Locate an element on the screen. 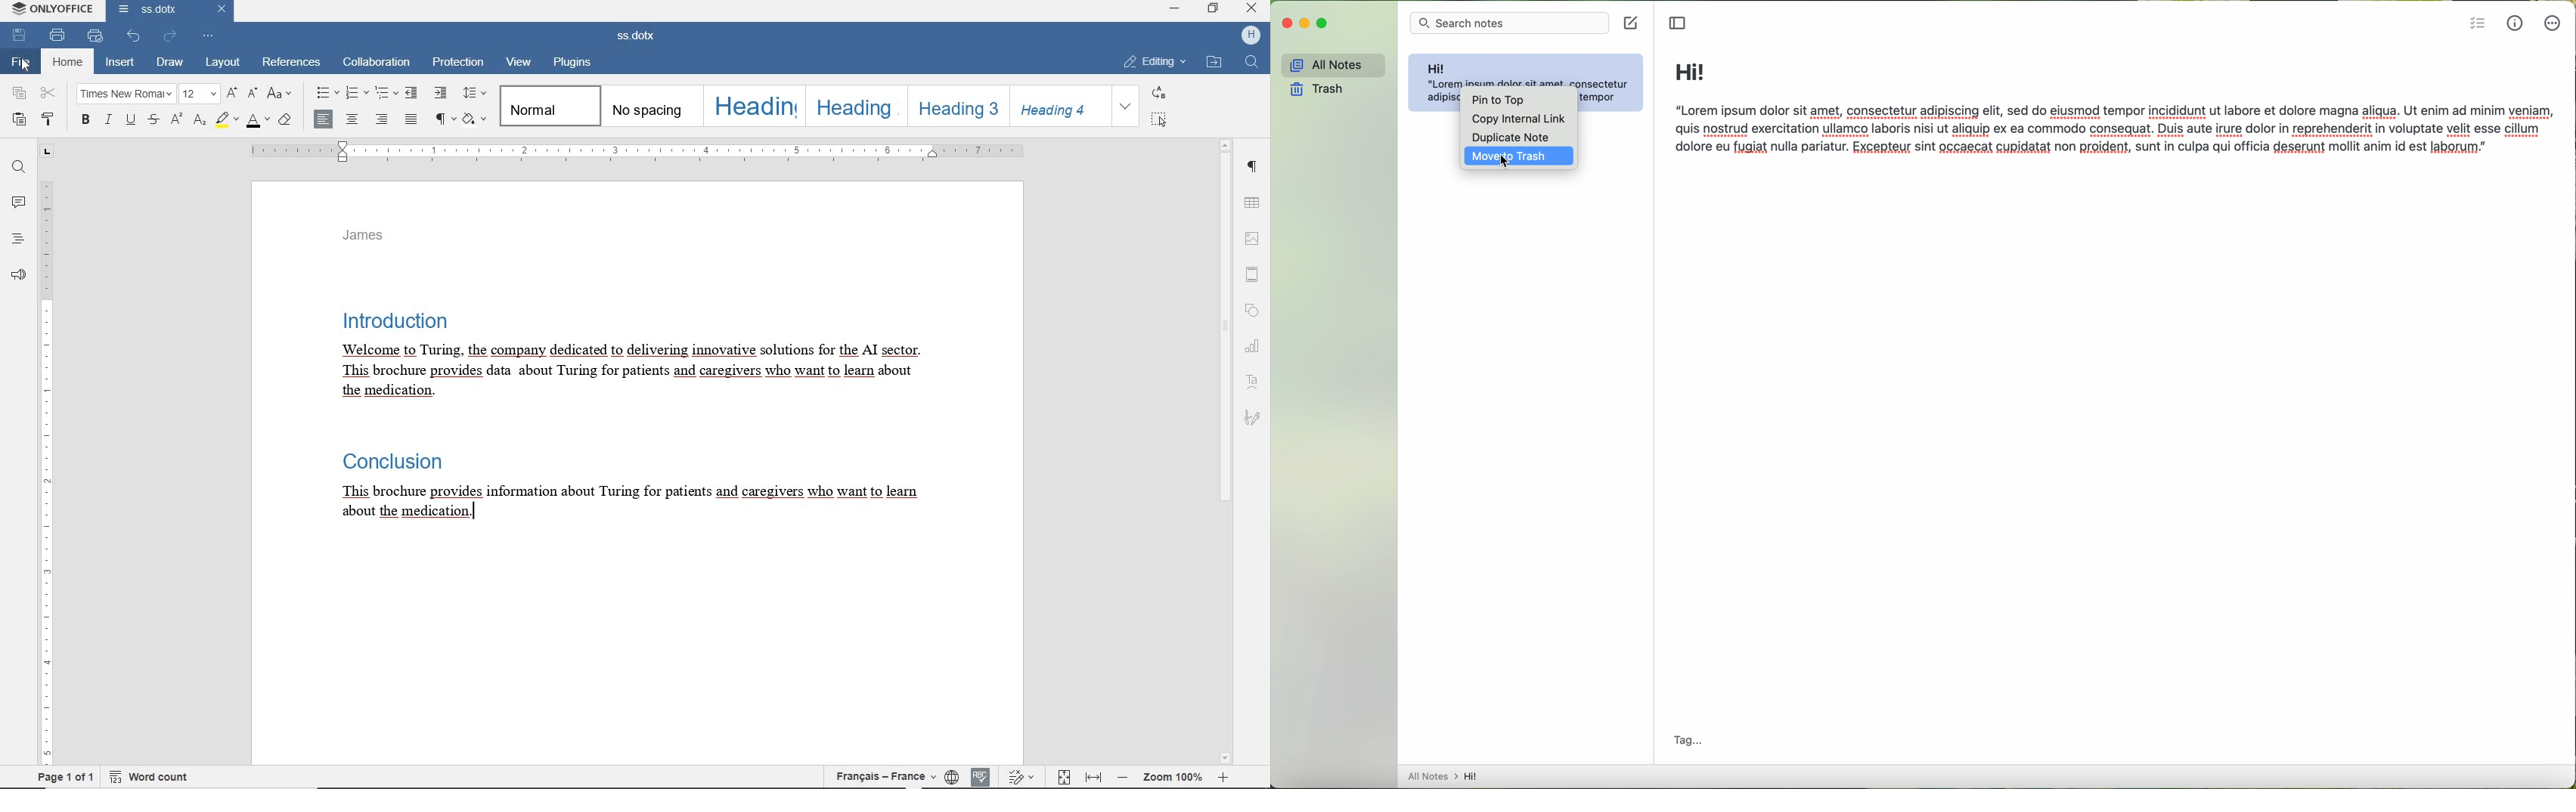 The height and width of the screenshot is (812, 2576). EXPAND is located at coordinates (1127, 107).